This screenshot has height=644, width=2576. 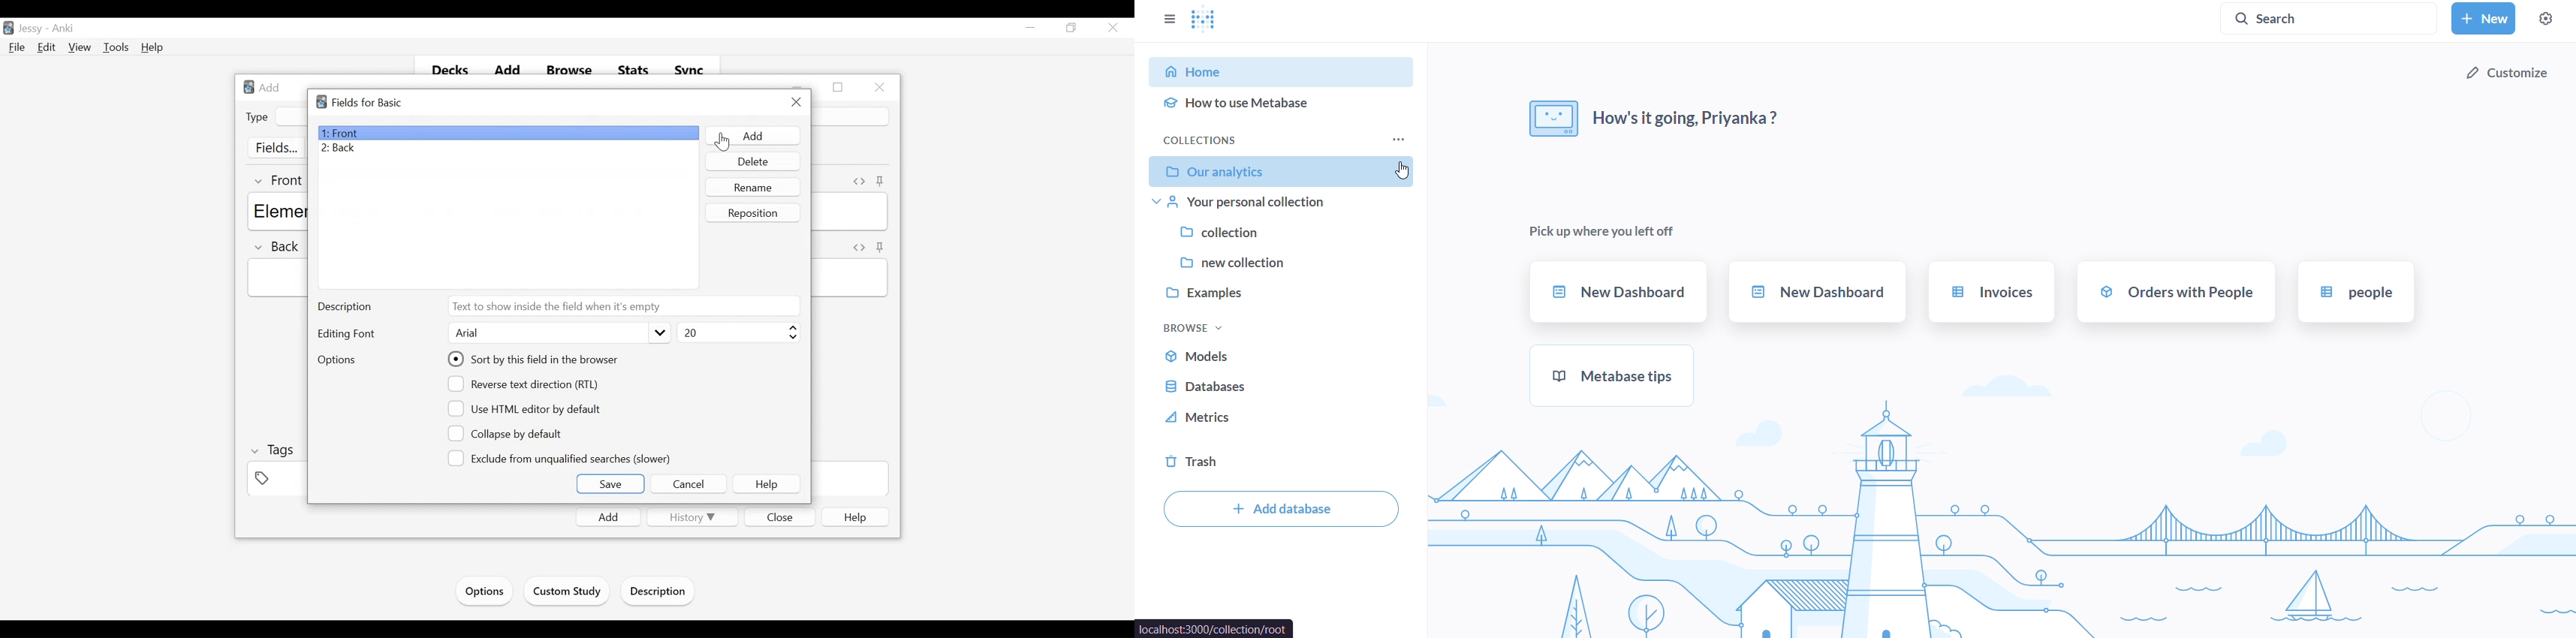 What do you see at coordinates (17, 48) in the screenshot?
I see `File` at bounding box center [17, 48].